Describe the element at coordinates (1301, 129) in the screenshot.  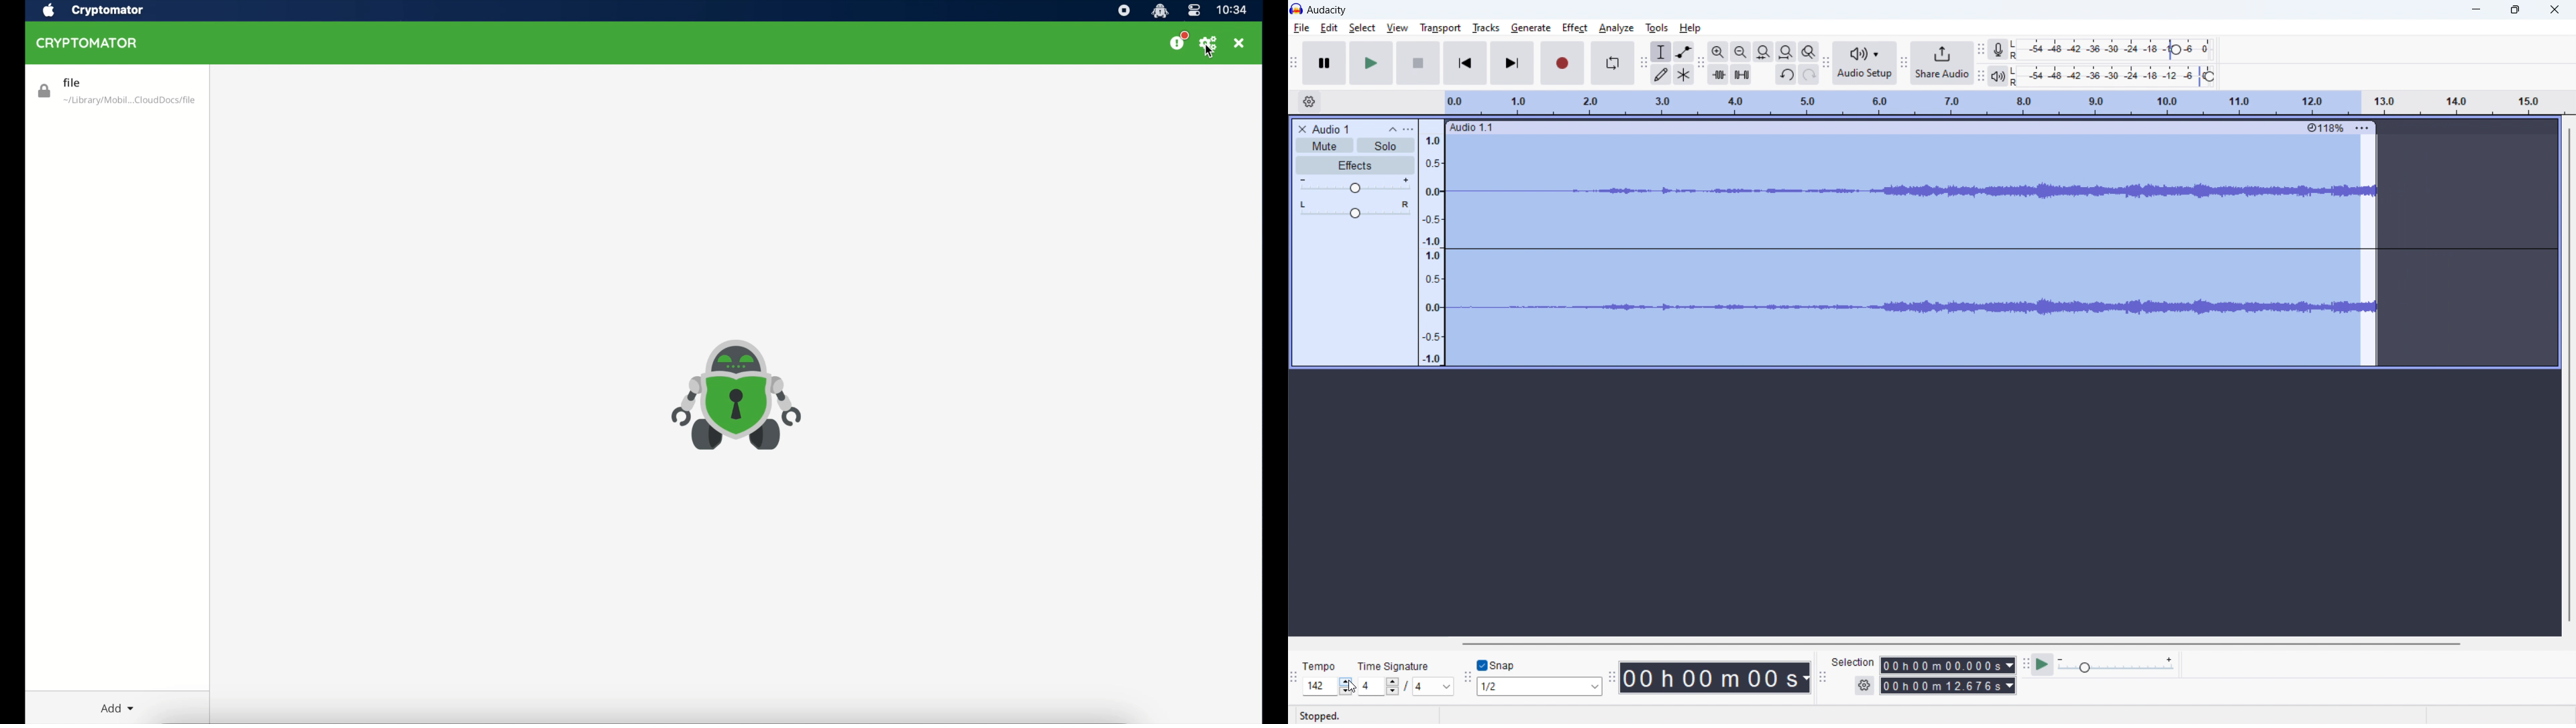
I see `delete audio` at that location.